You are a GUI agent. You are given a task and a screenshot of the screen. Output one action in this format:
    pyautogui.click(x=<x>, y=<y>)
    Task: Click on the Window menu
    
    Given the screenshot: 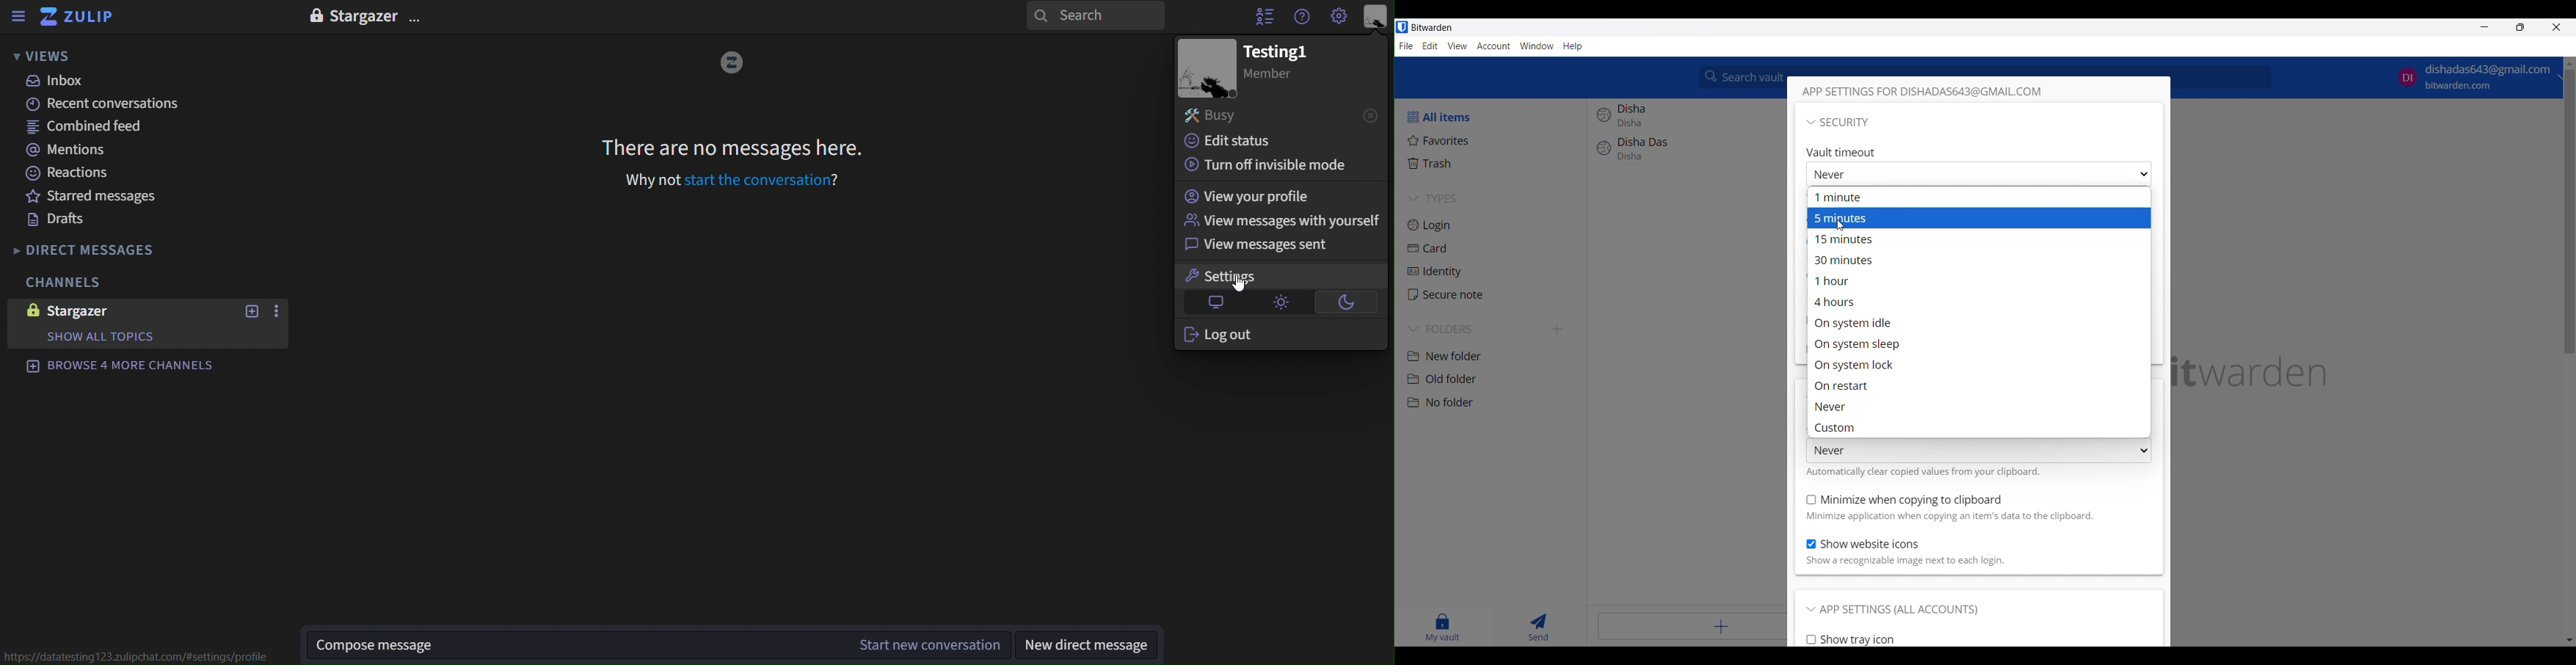 What is the action you would take?
    pyautogui.click(x=1537, y=46)
    